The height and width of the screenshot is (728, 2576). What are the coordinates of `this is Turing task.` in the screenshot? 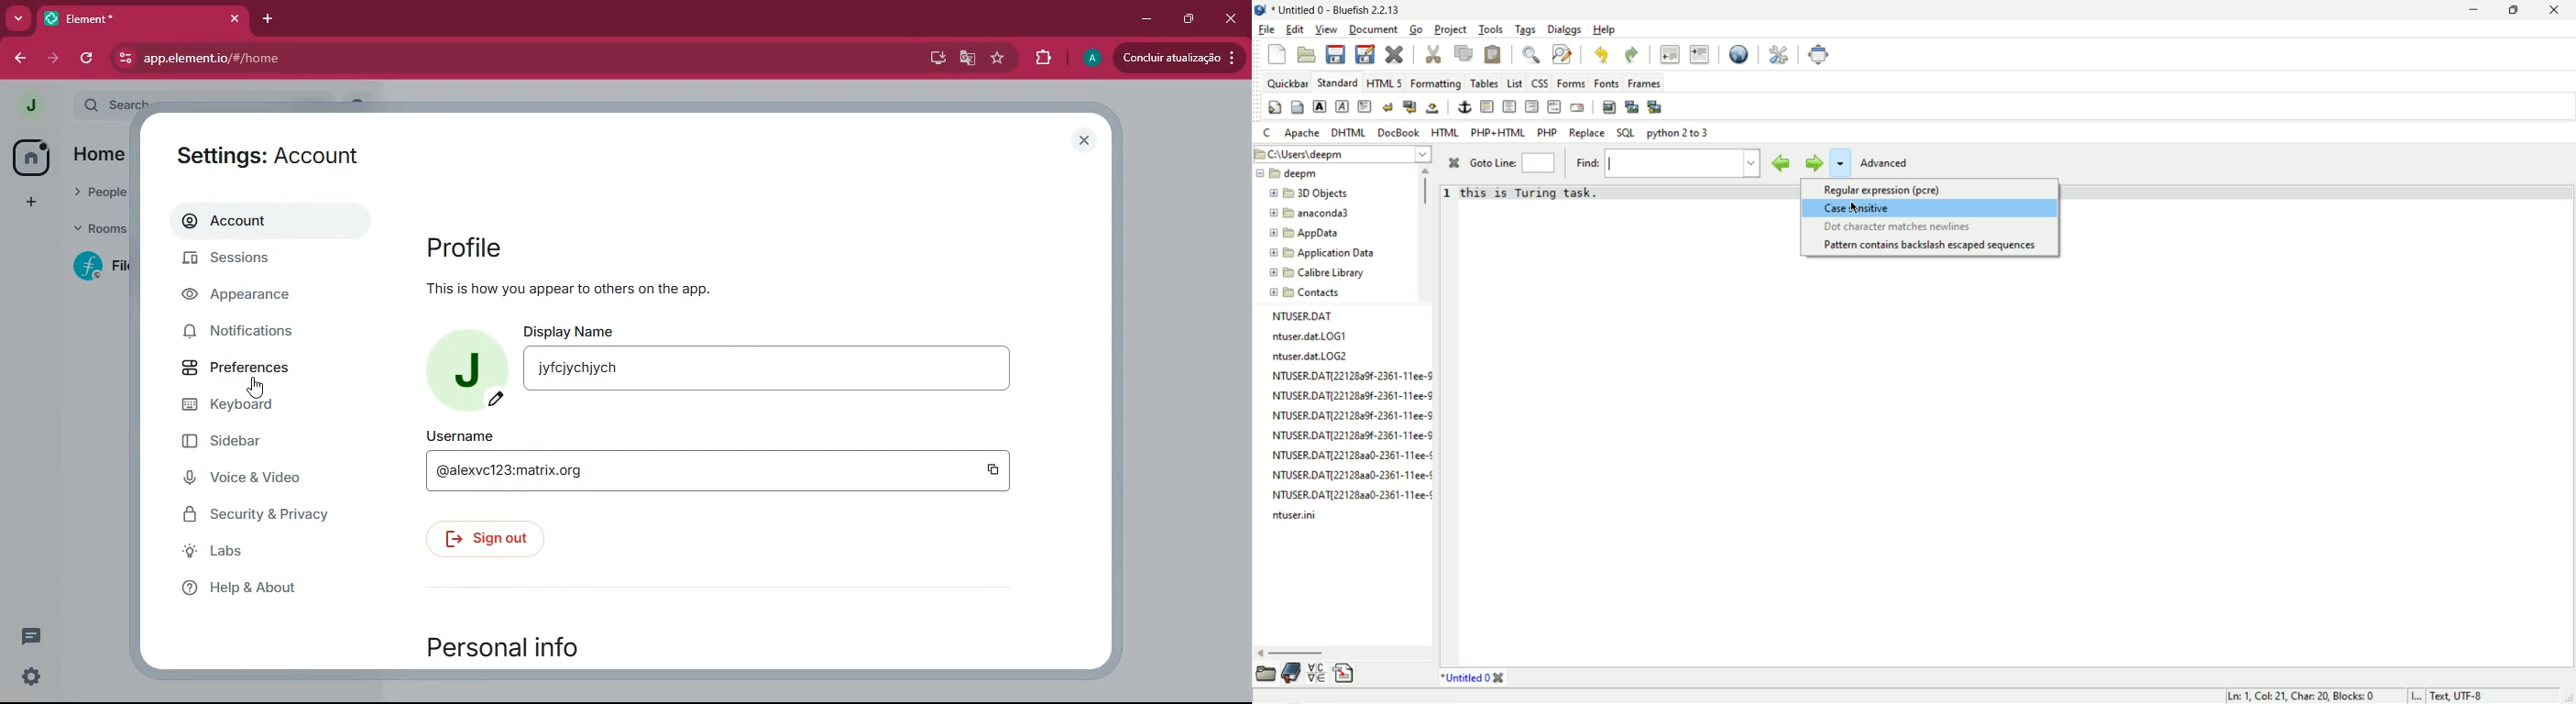 It's located at (1531, 193).